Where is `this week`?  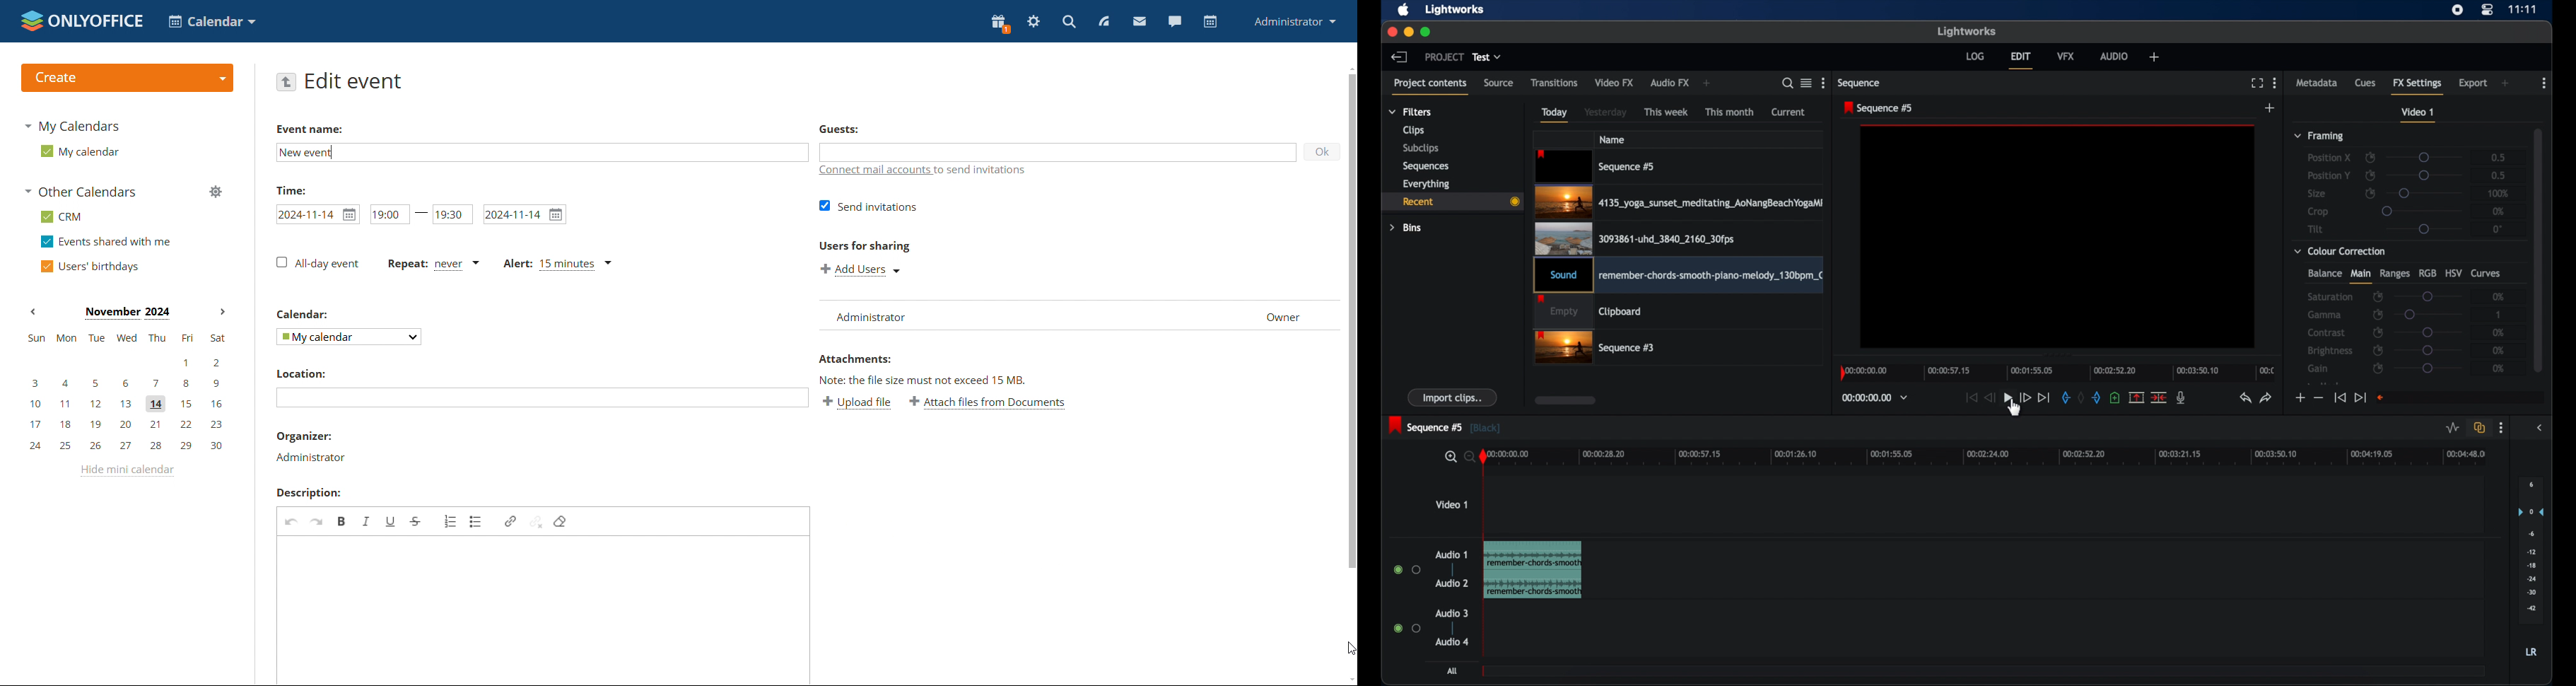
this week is located at coordinates (1666, 112).